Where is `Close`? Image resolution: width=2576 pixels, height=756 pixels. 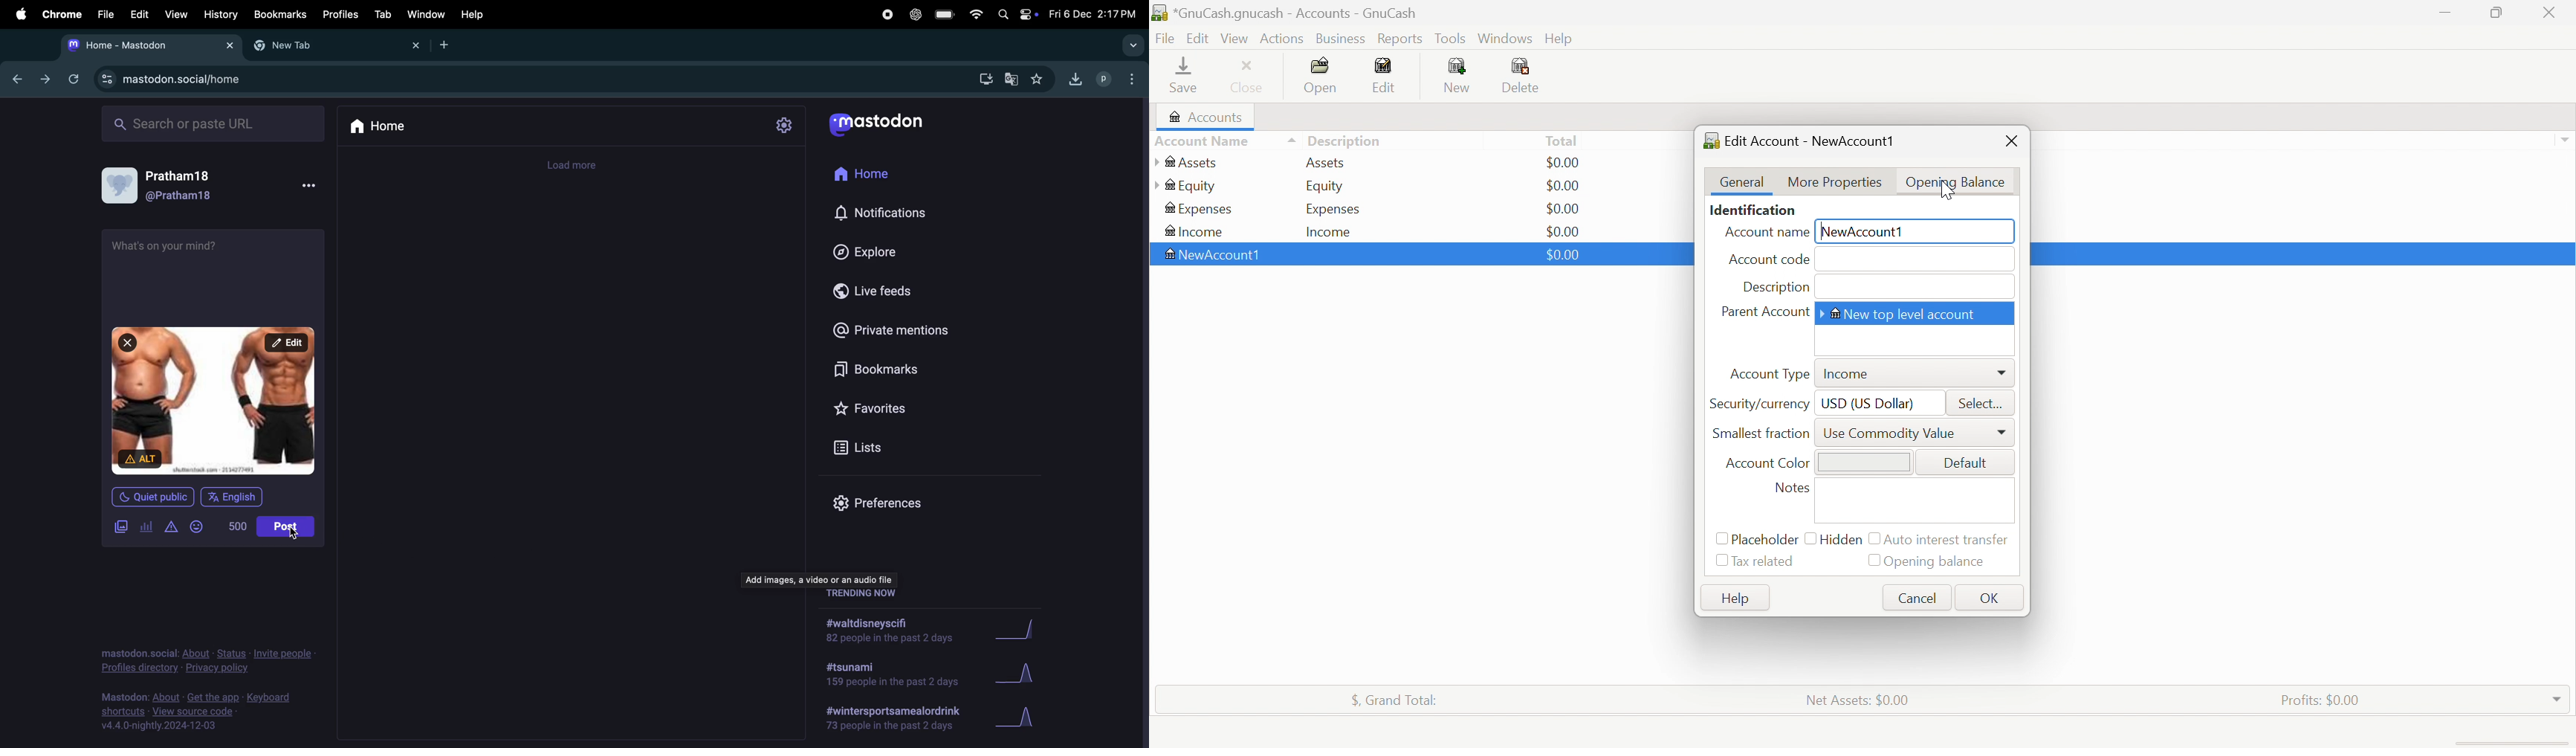 Close is located at coordinates (2013, 139).